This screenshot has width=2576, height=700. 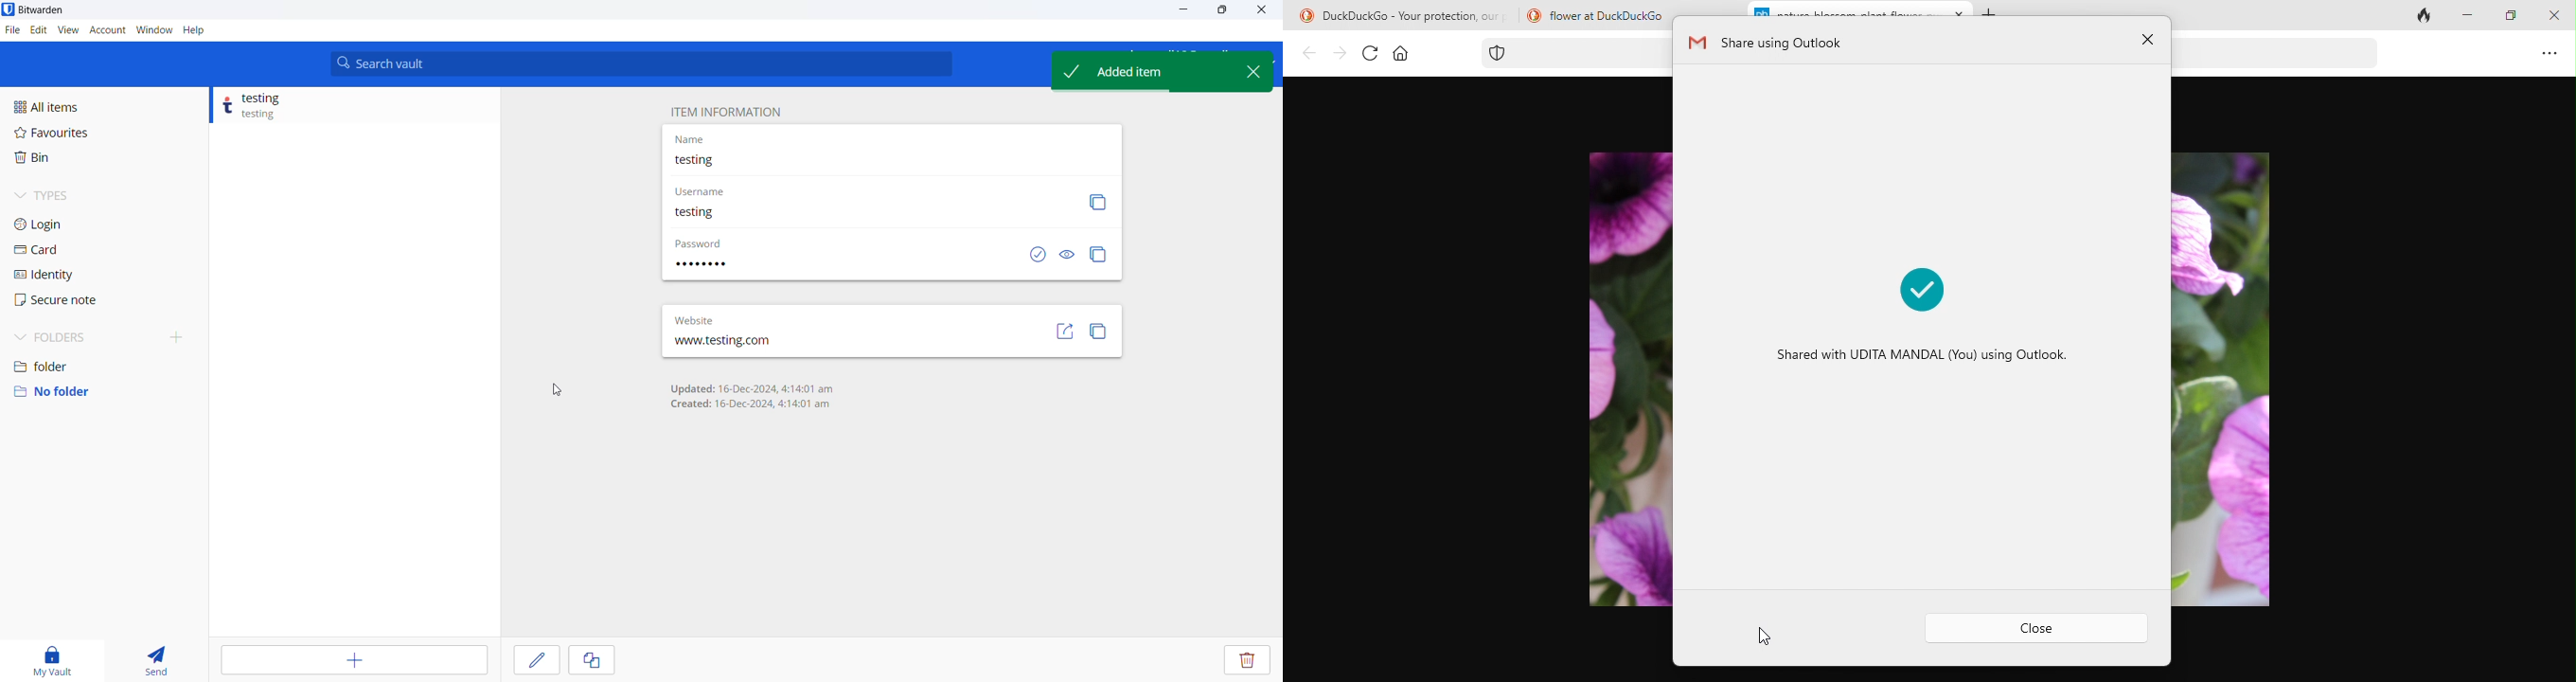 What do you see at coordinates (1066, 335) in the screenshot?
I see `share` at bounding box center [1066, 335].